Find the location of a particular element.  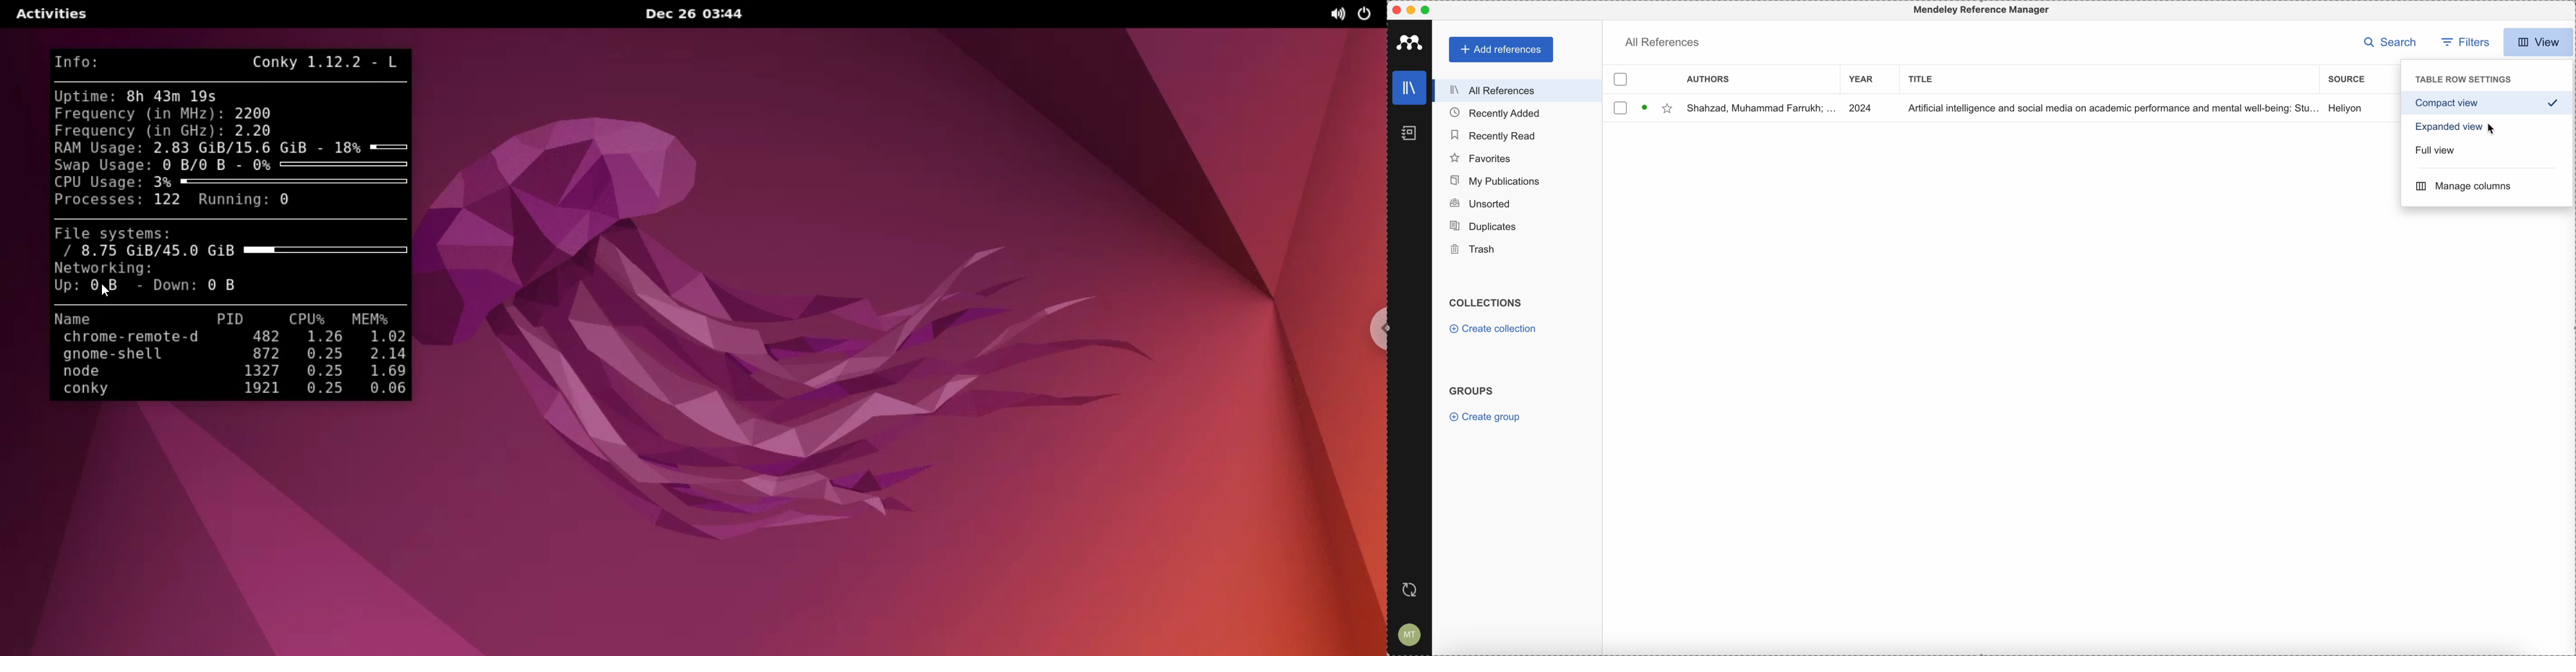

search is located at coordinates (2387, 42).